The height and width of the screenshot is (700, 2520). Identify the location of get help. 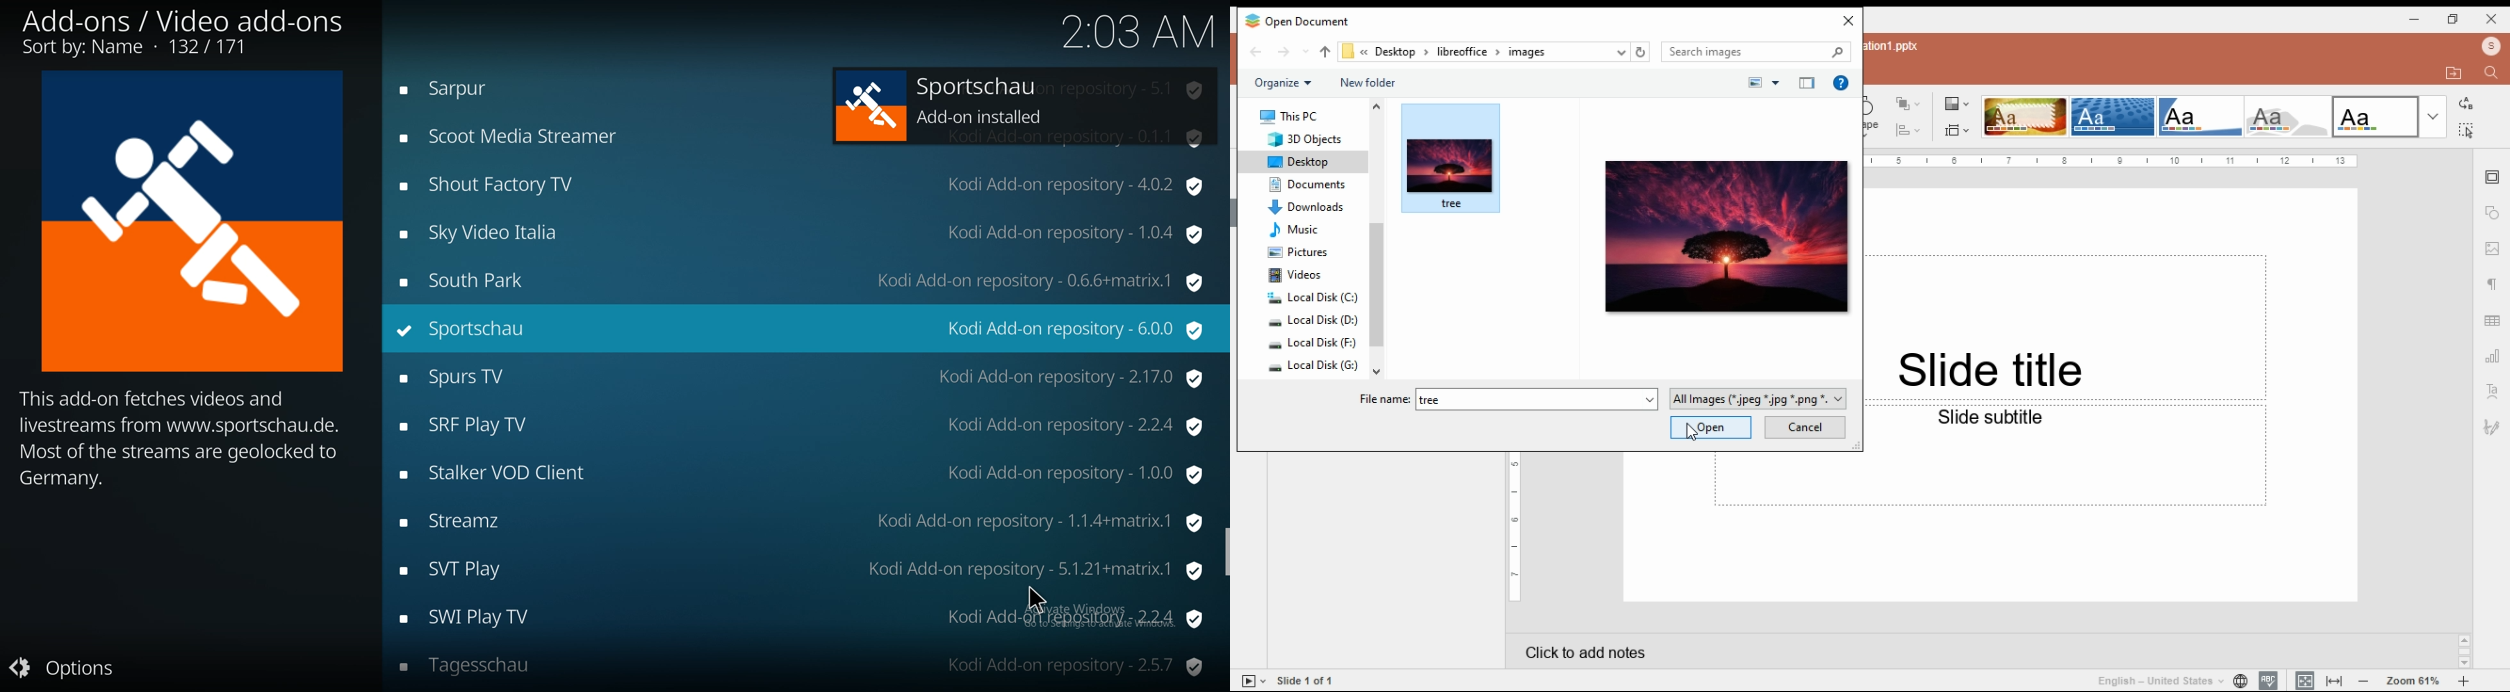
(1841, 83).